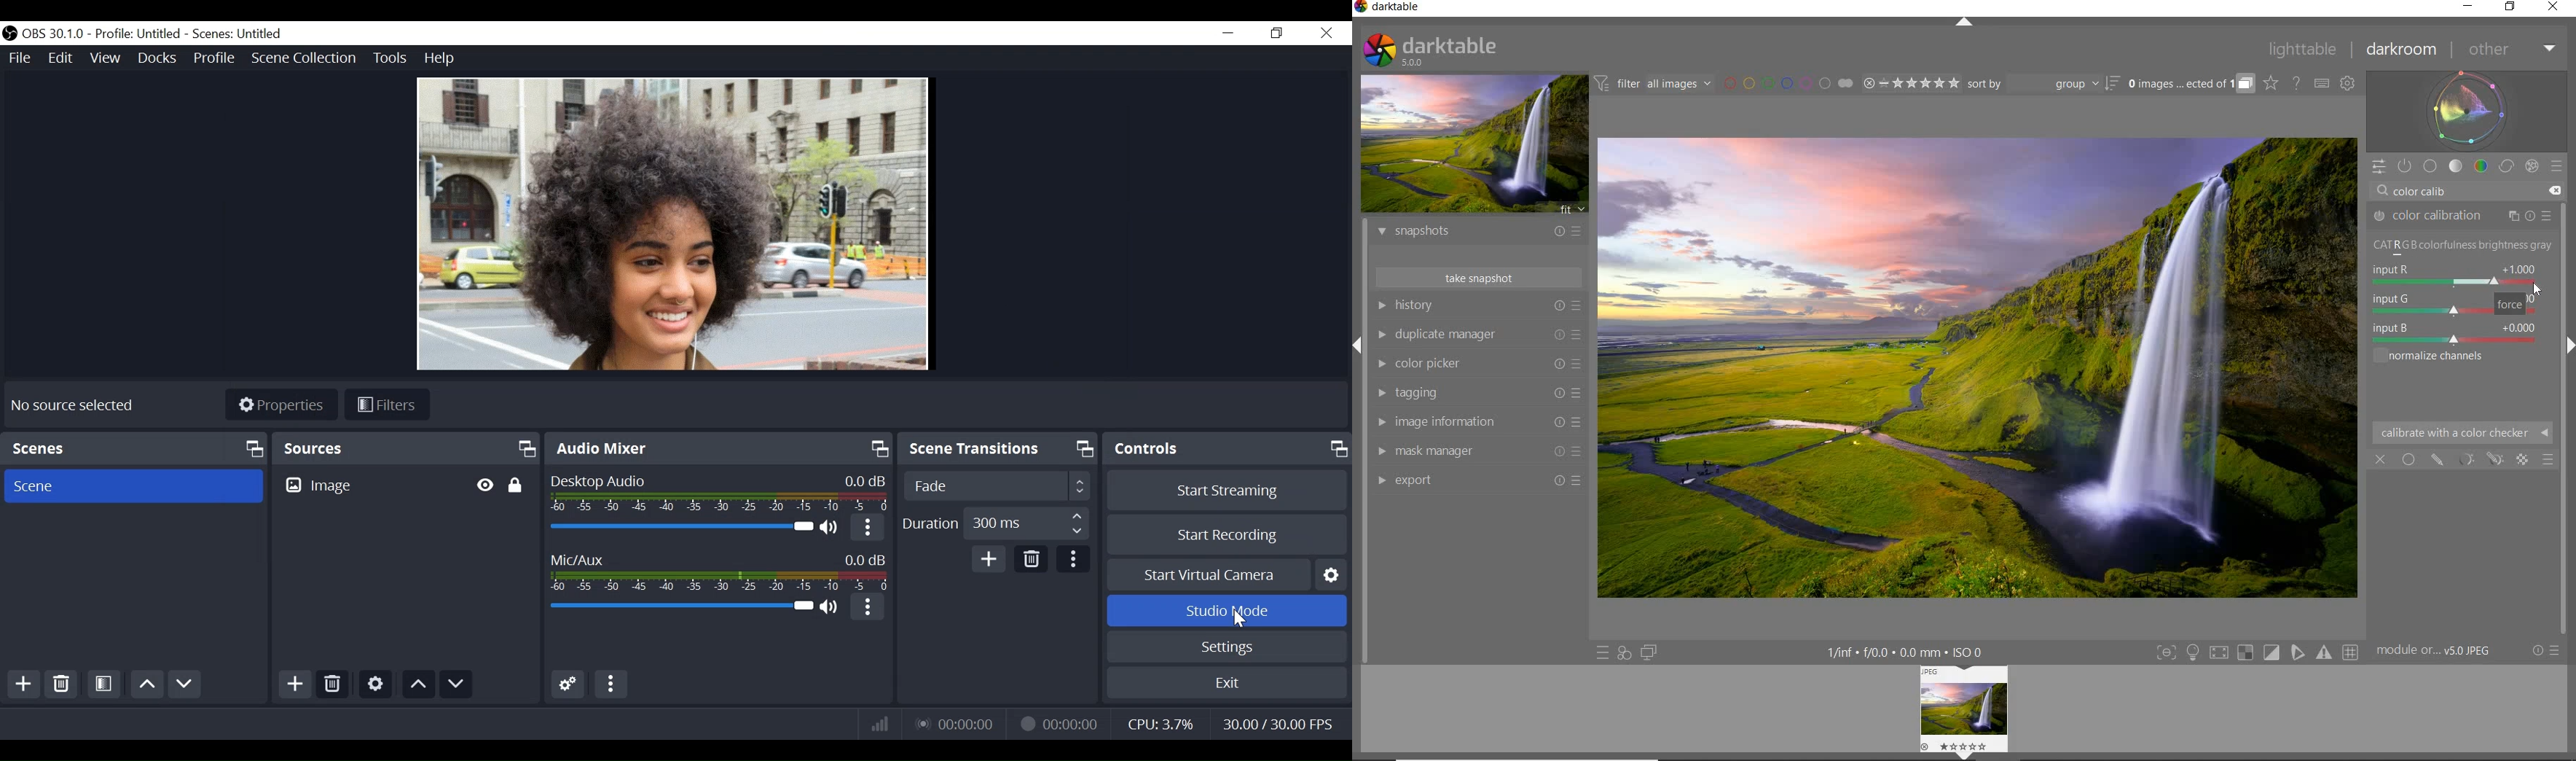 Image resolution: width=2576 pixels, height=784 pixels. What do you see at coordinates (1227, 32) in the screenshot?
I see `minimize` at bounding box center [1227, 32].